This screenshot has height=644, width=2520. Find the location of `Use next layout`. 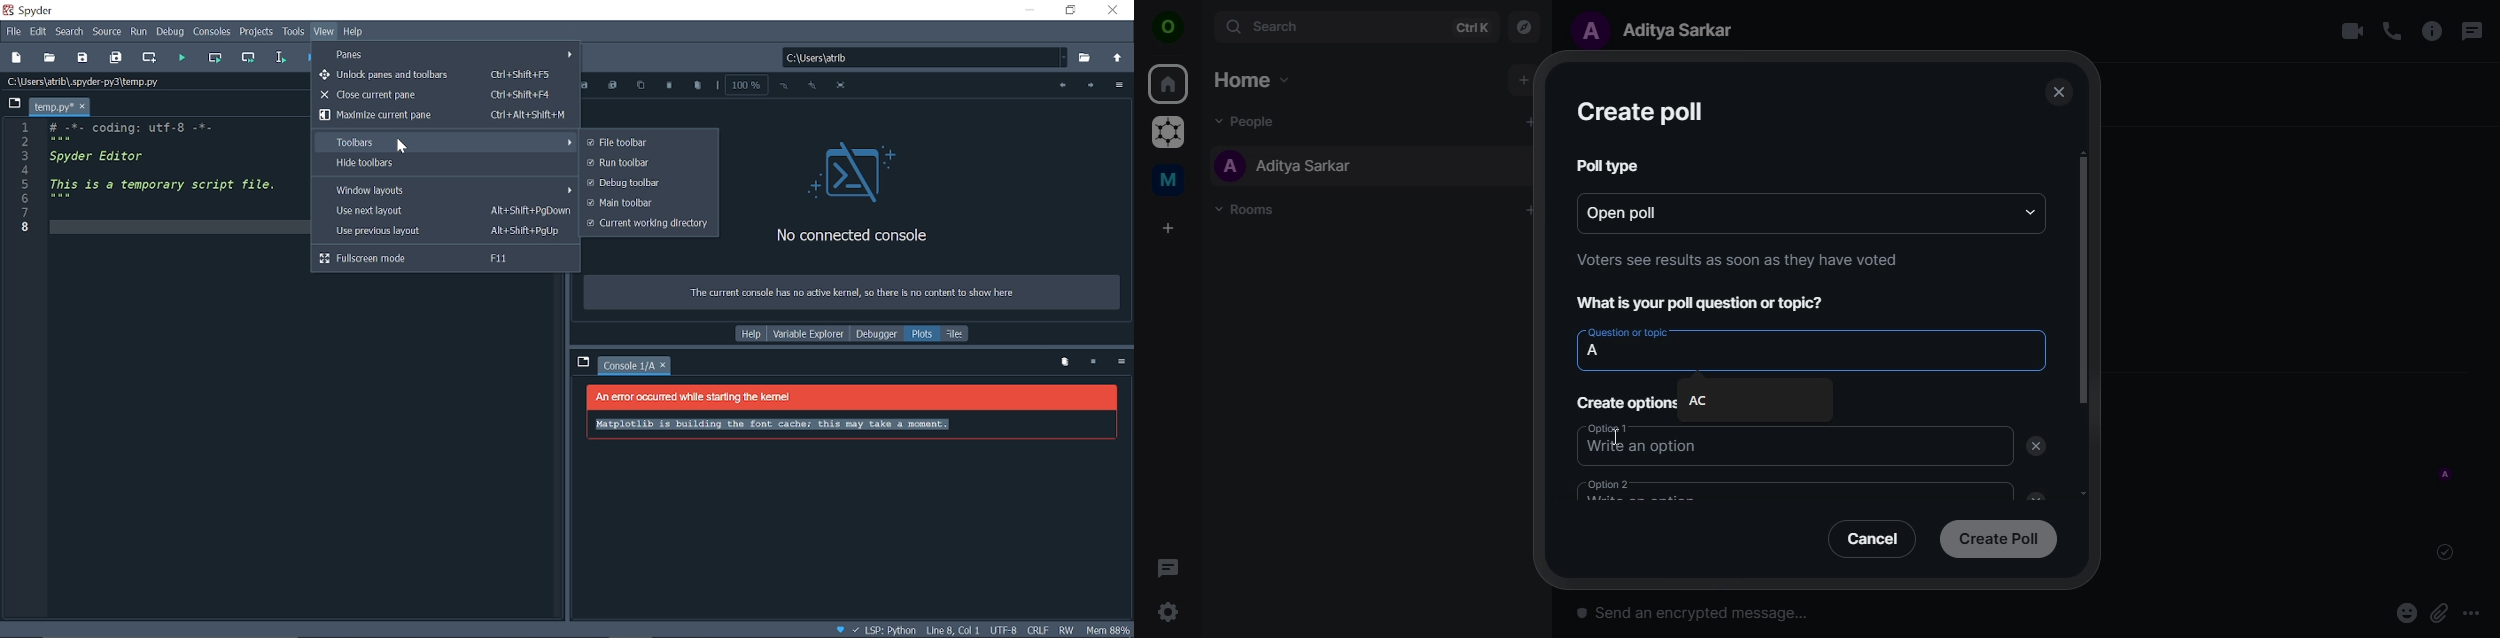

Use next layout is located at coordinates (444, 211).